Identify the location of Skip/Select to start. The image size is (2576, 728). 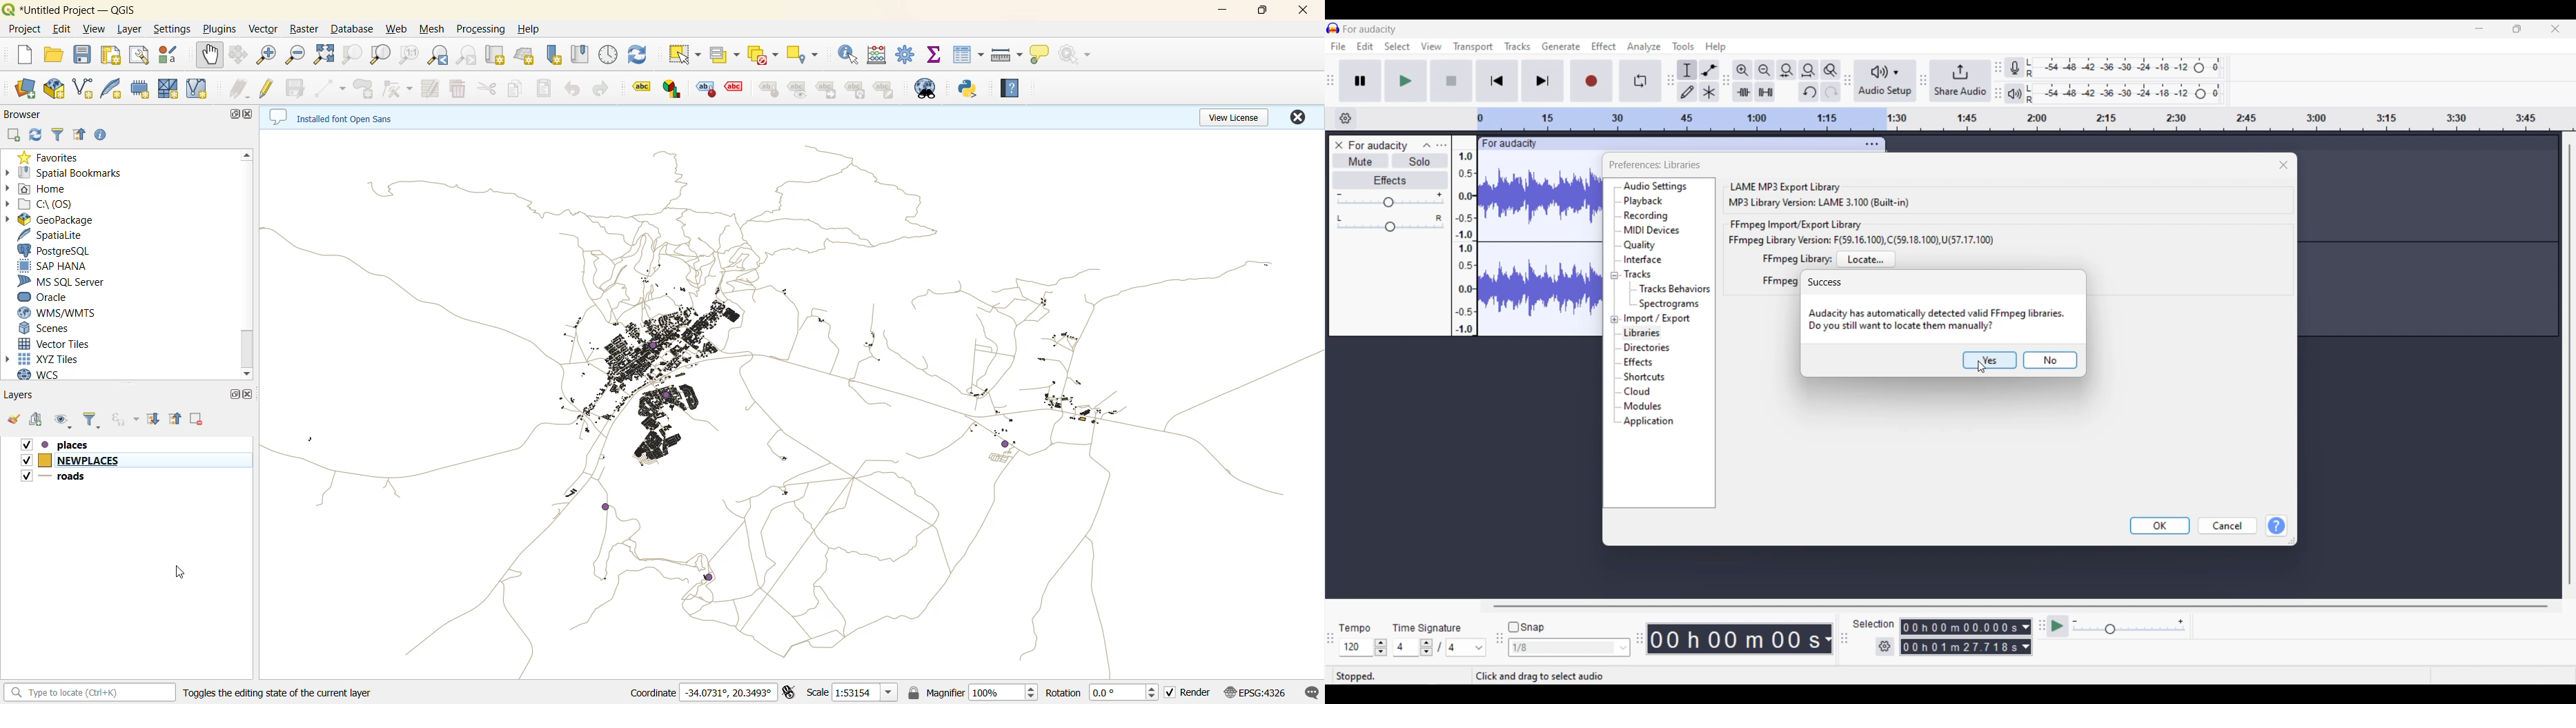
(1497, 81).